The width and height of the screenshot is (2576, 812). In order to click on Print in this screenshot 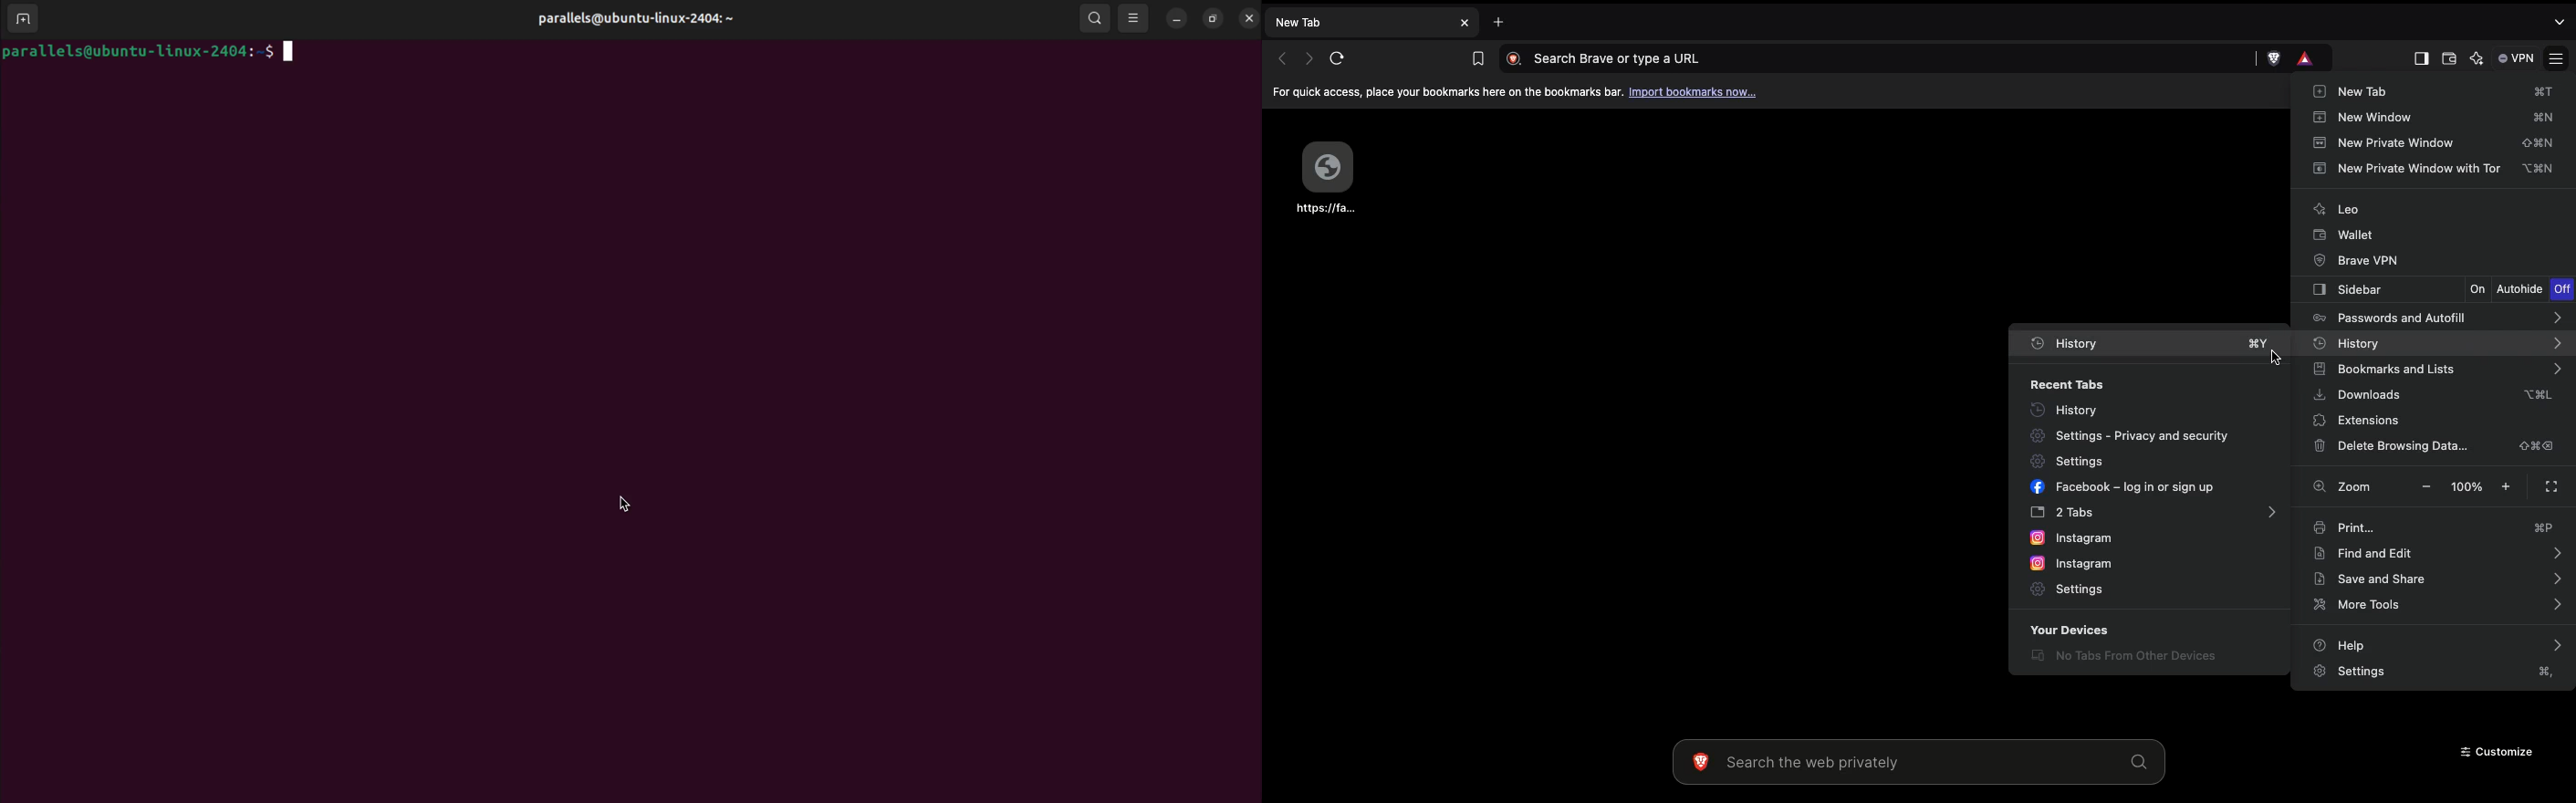, I will do `click(2423, 527)`.